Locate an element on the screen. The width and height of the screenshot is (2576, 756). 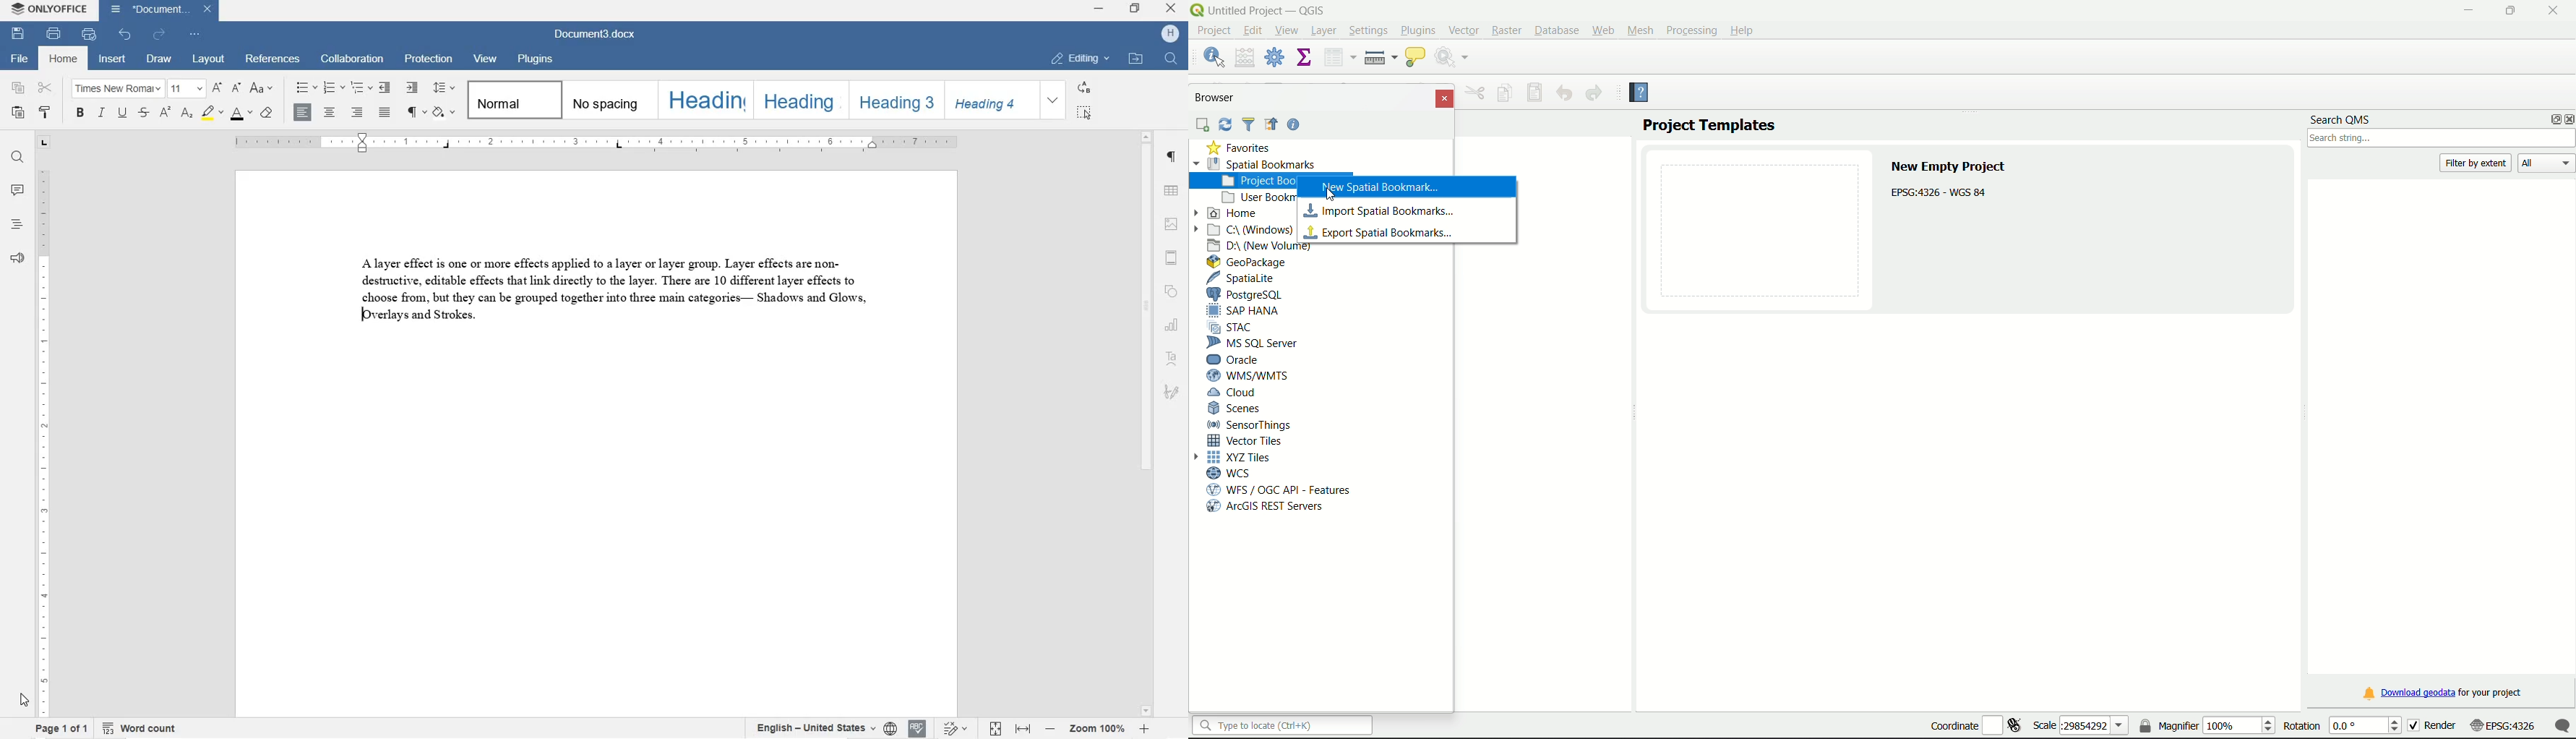
cursor is located at coordinates (23, 699).